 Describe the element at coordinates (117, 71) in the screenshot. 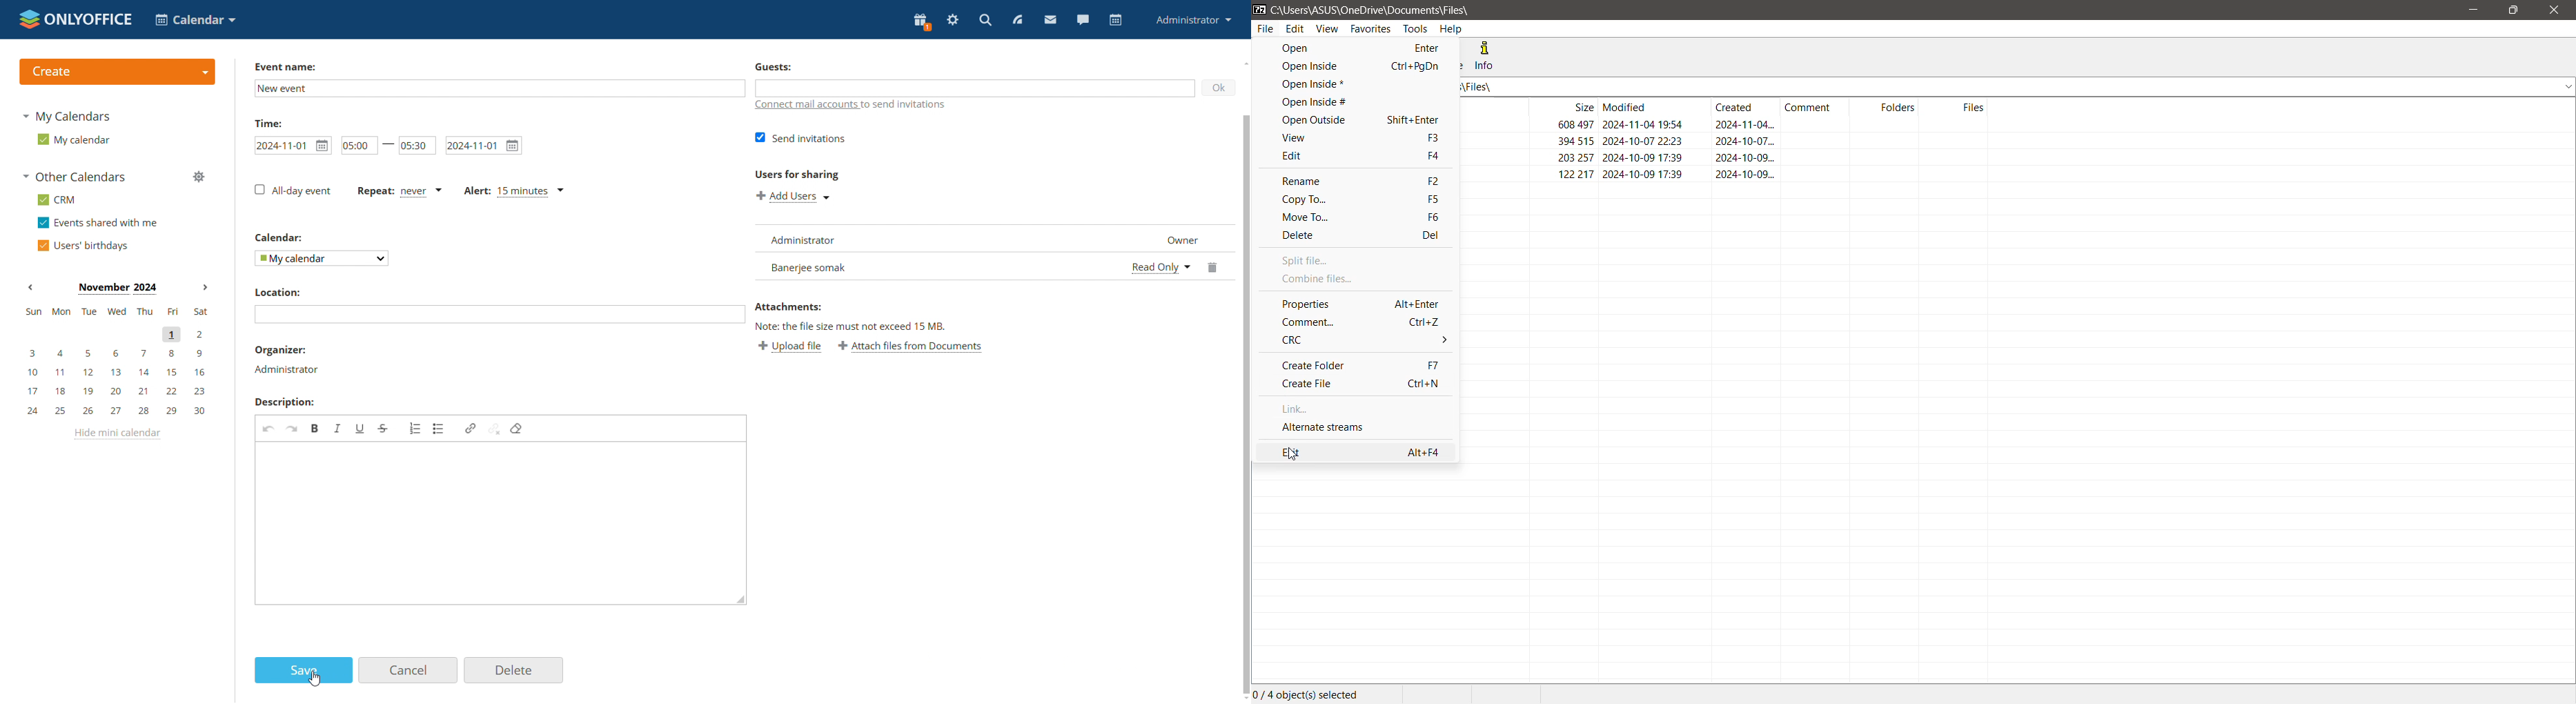

I see `create` at that location.